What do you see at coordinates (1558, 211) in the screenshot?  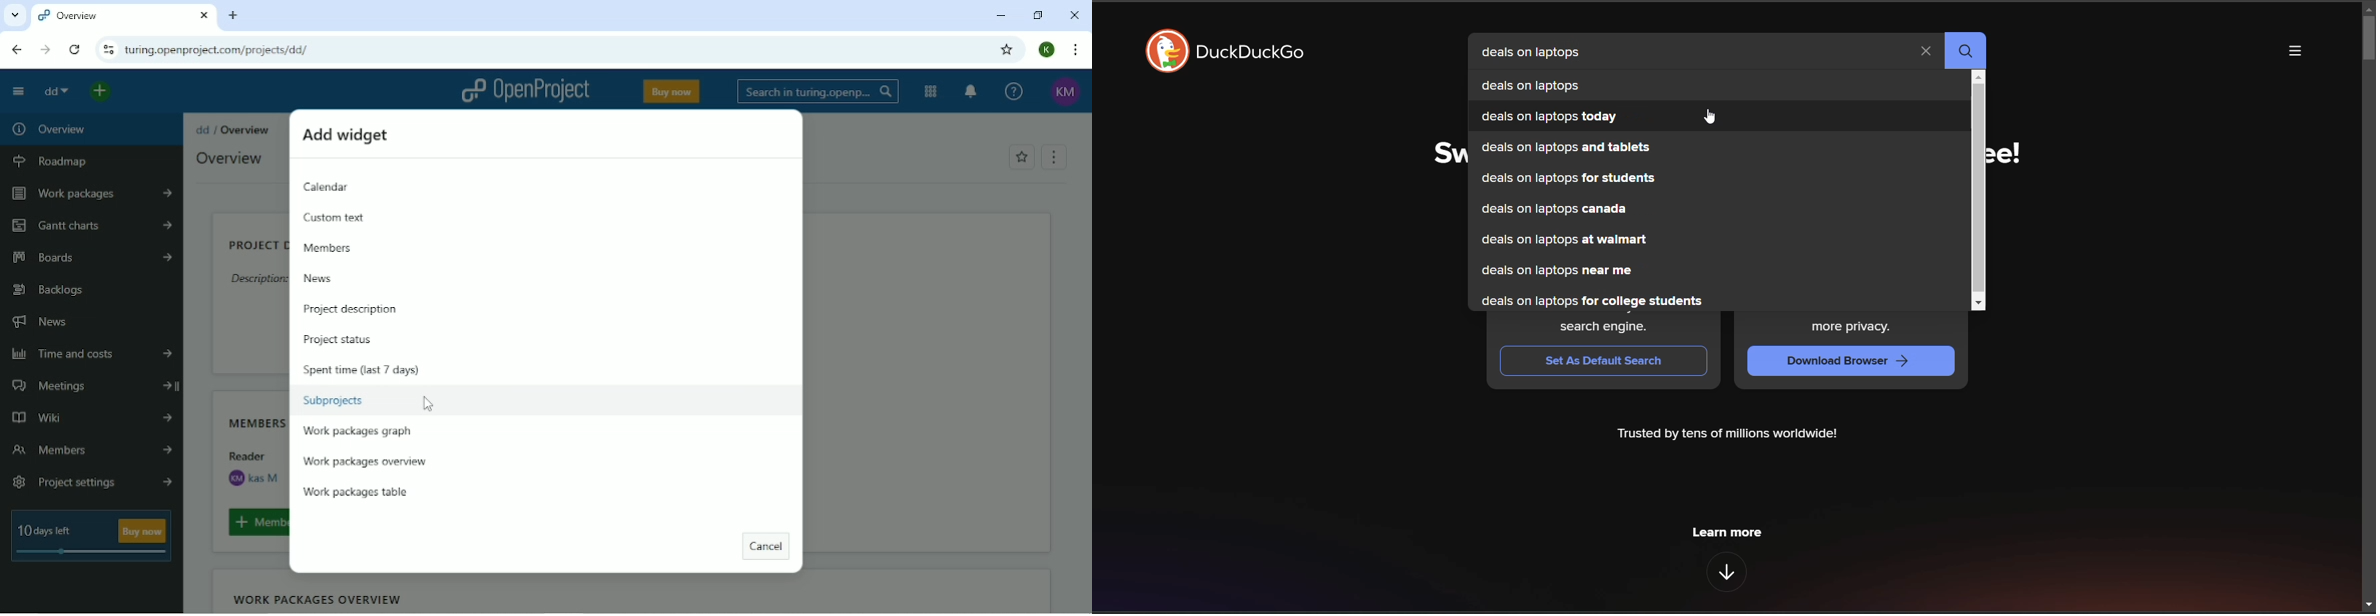 I see `deals on laptops canada` at bounding box center [1558, 211].